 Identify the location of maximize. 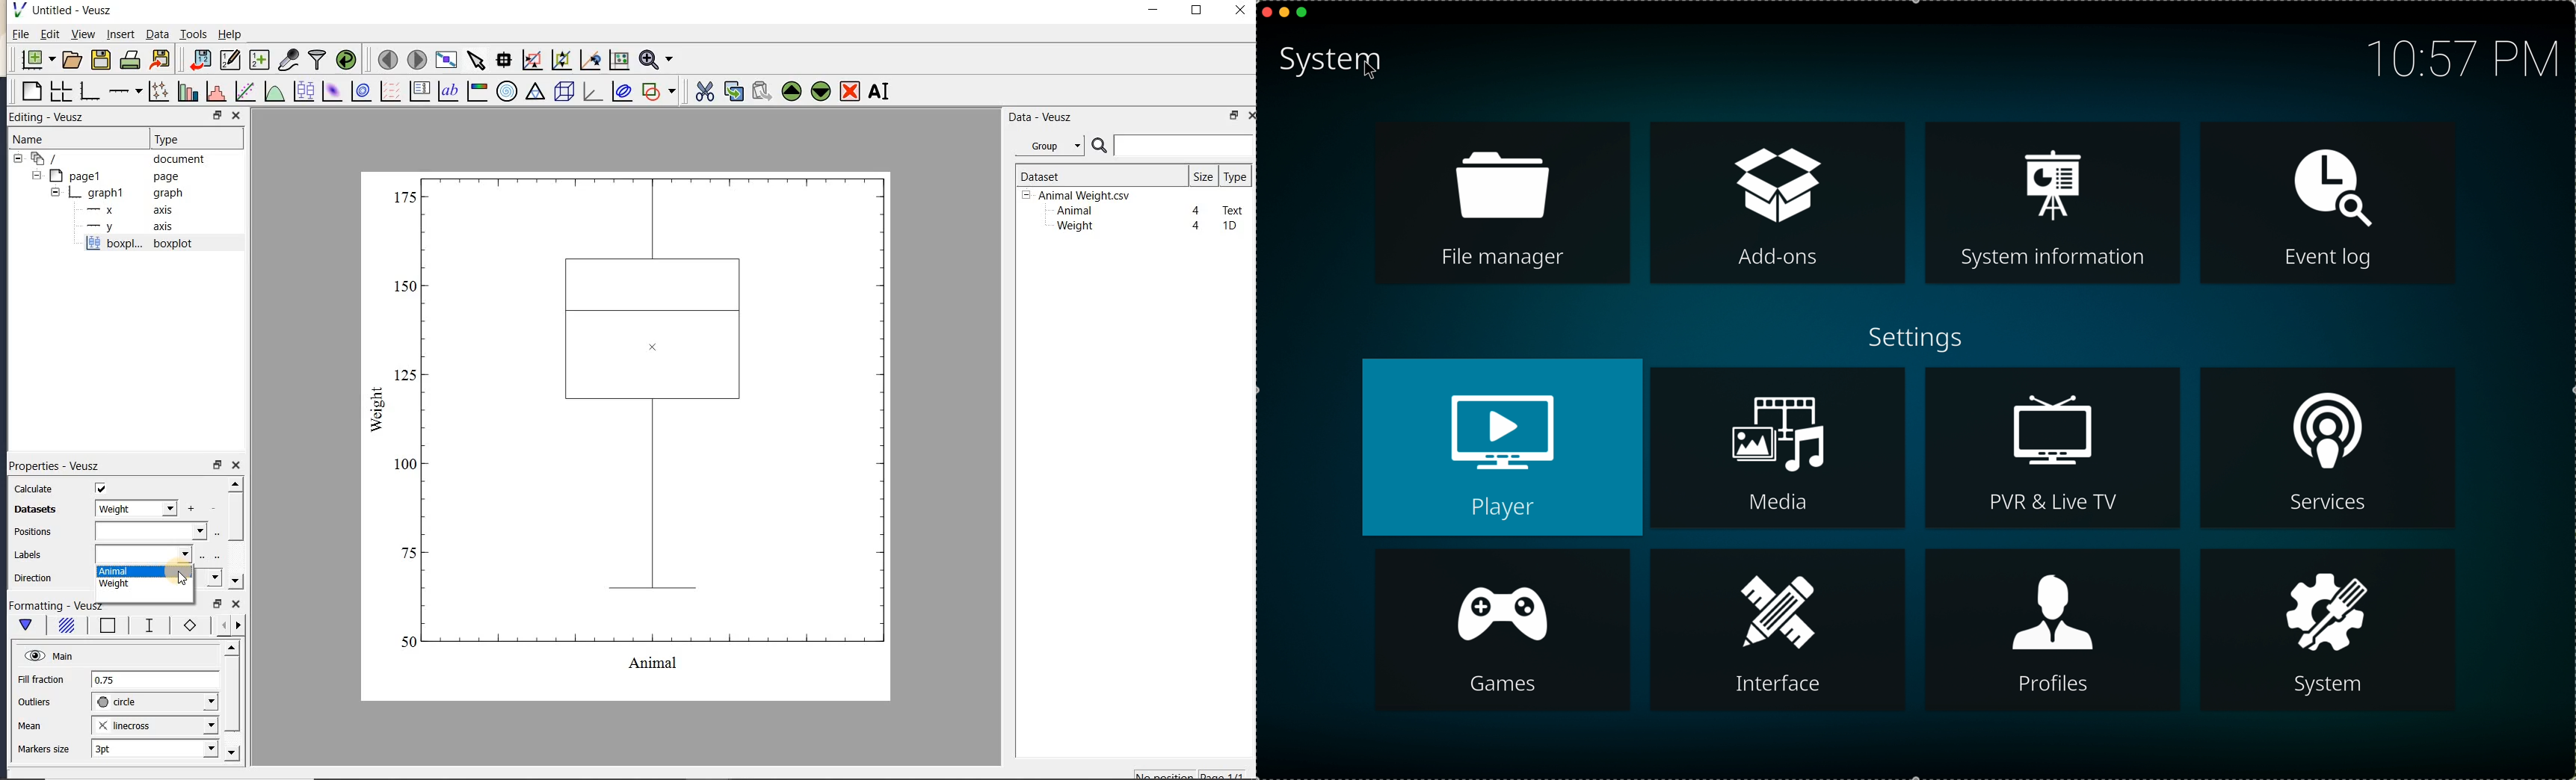
(1307, 13).